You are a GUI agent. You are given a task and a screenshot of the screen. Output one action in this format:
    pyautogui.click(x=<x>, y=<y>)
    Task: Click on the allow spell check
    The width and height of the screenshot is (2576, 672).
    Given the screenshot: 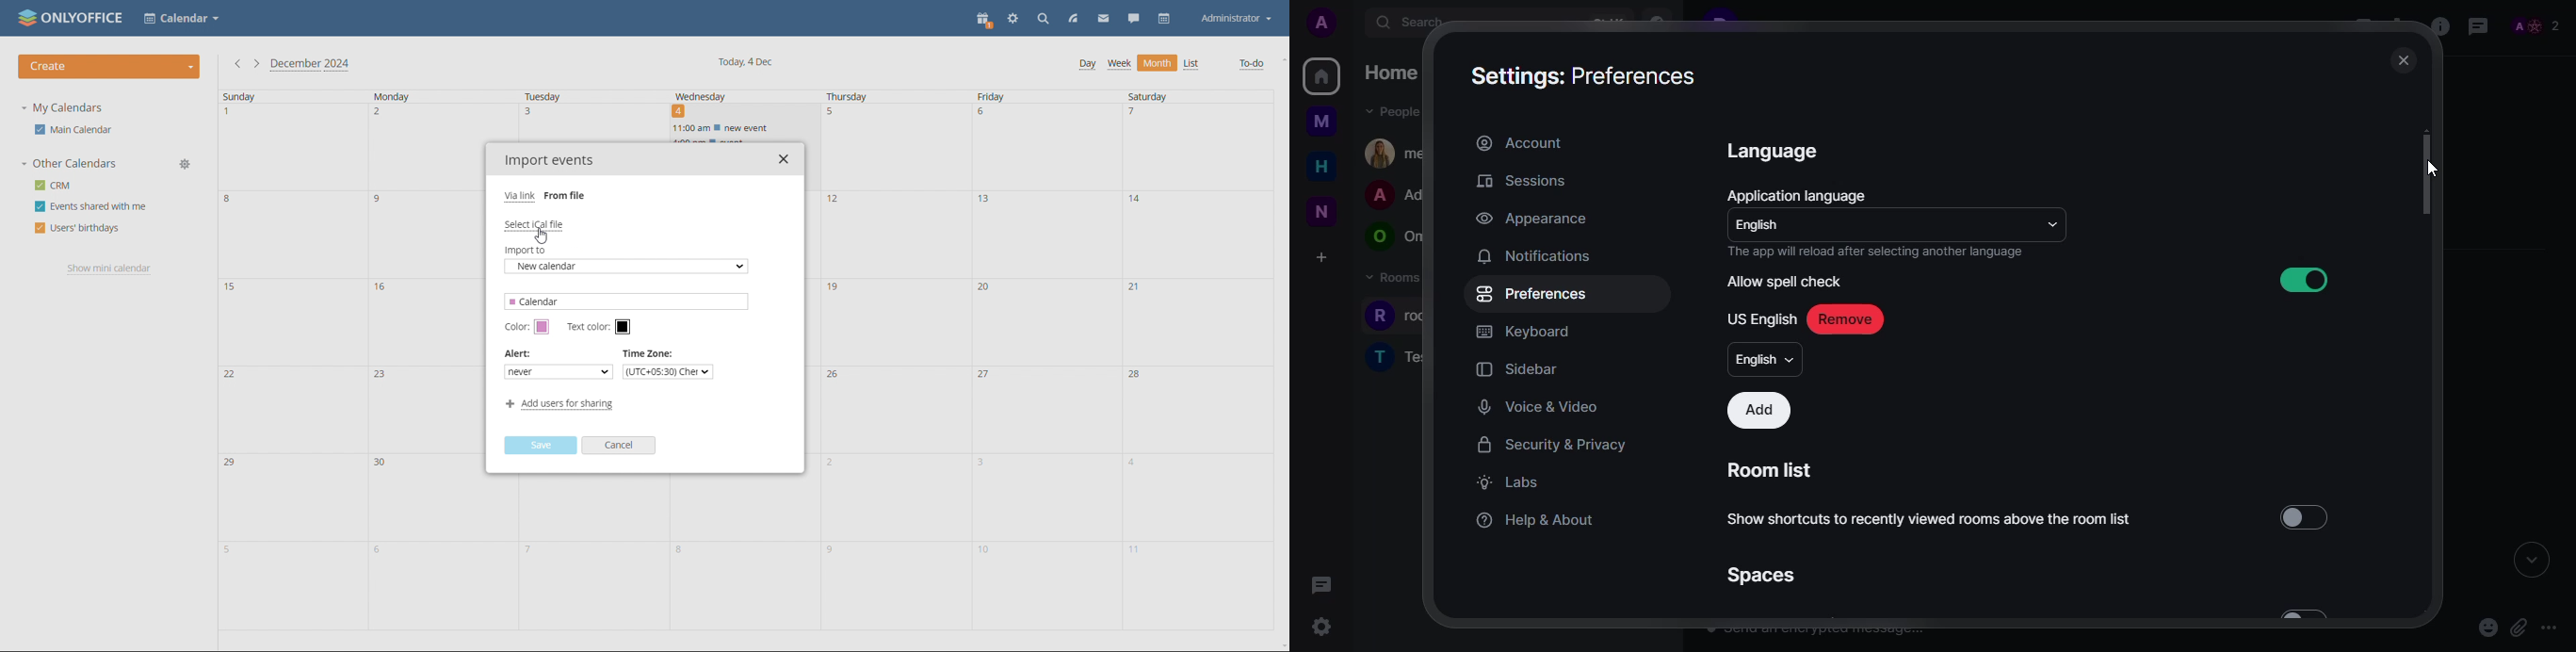 What is the action you would take?
    pyautogui.click(x=1785, y=282)
    